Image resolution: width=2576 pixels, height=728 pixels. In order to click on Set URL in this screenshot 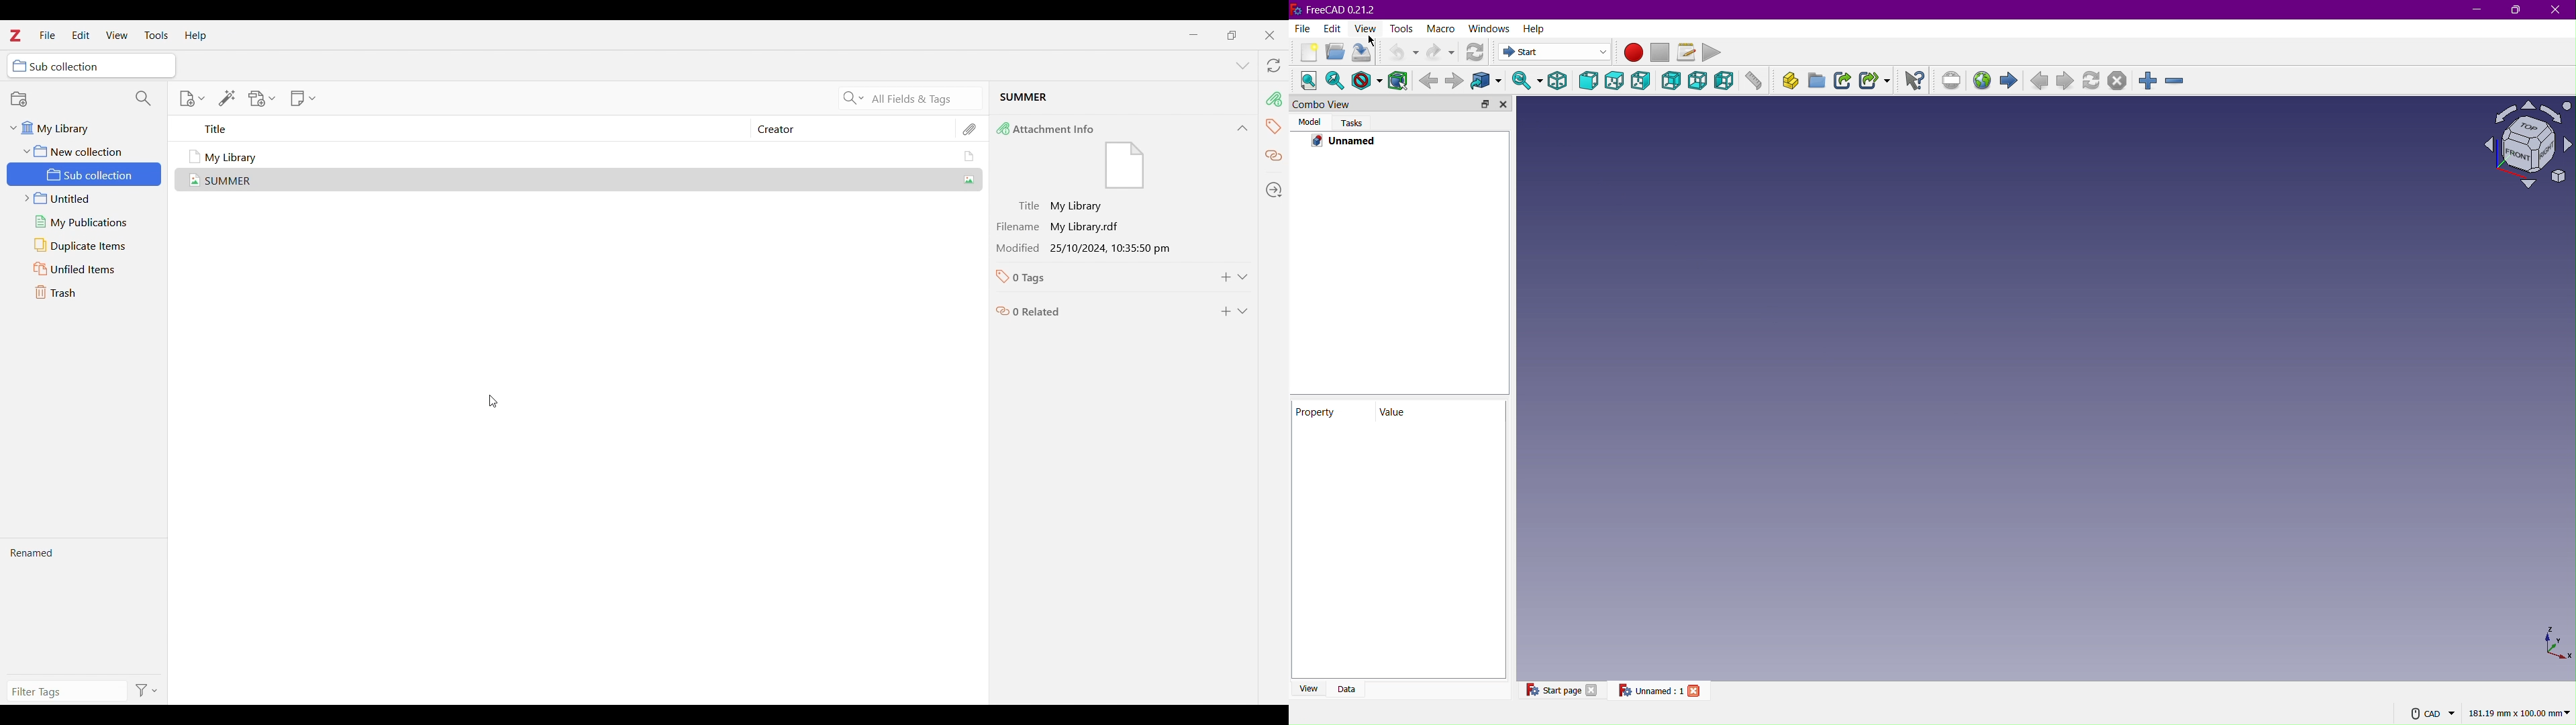, I will do `click(1952, 81)`.